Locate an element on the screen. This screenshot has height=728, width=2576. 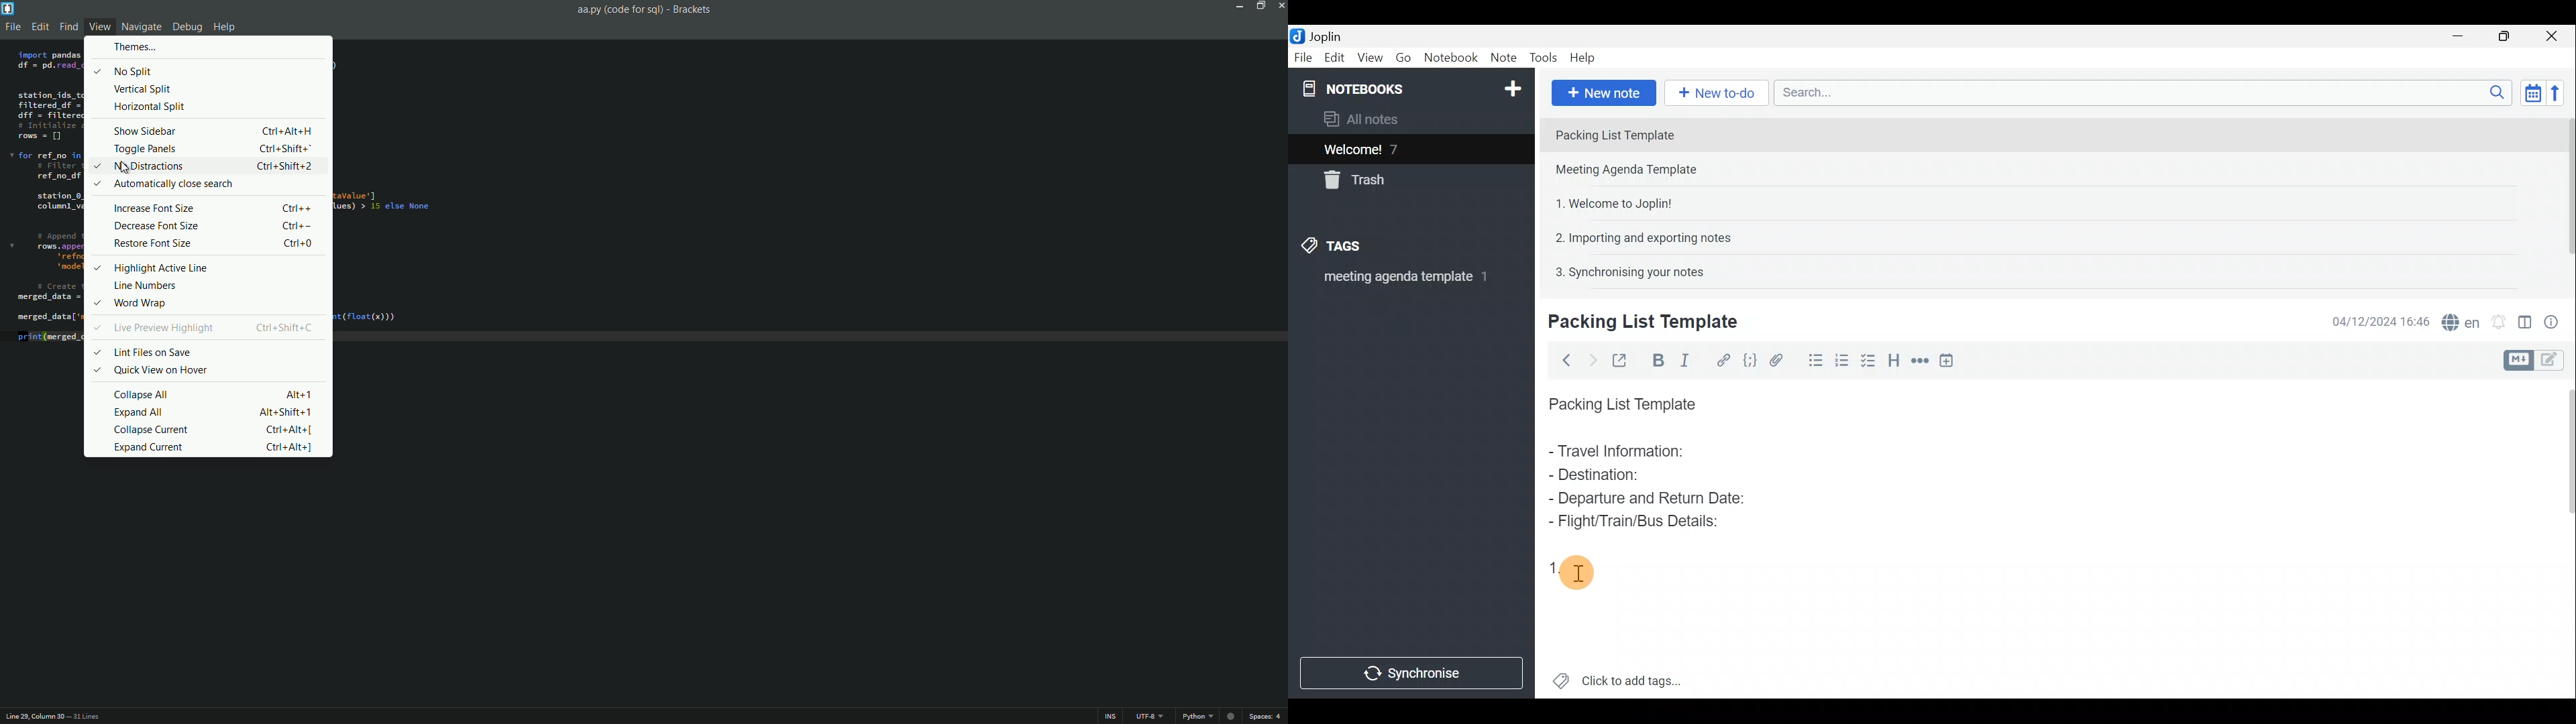
Reverse sort order is located at coordinates (2560, 92).